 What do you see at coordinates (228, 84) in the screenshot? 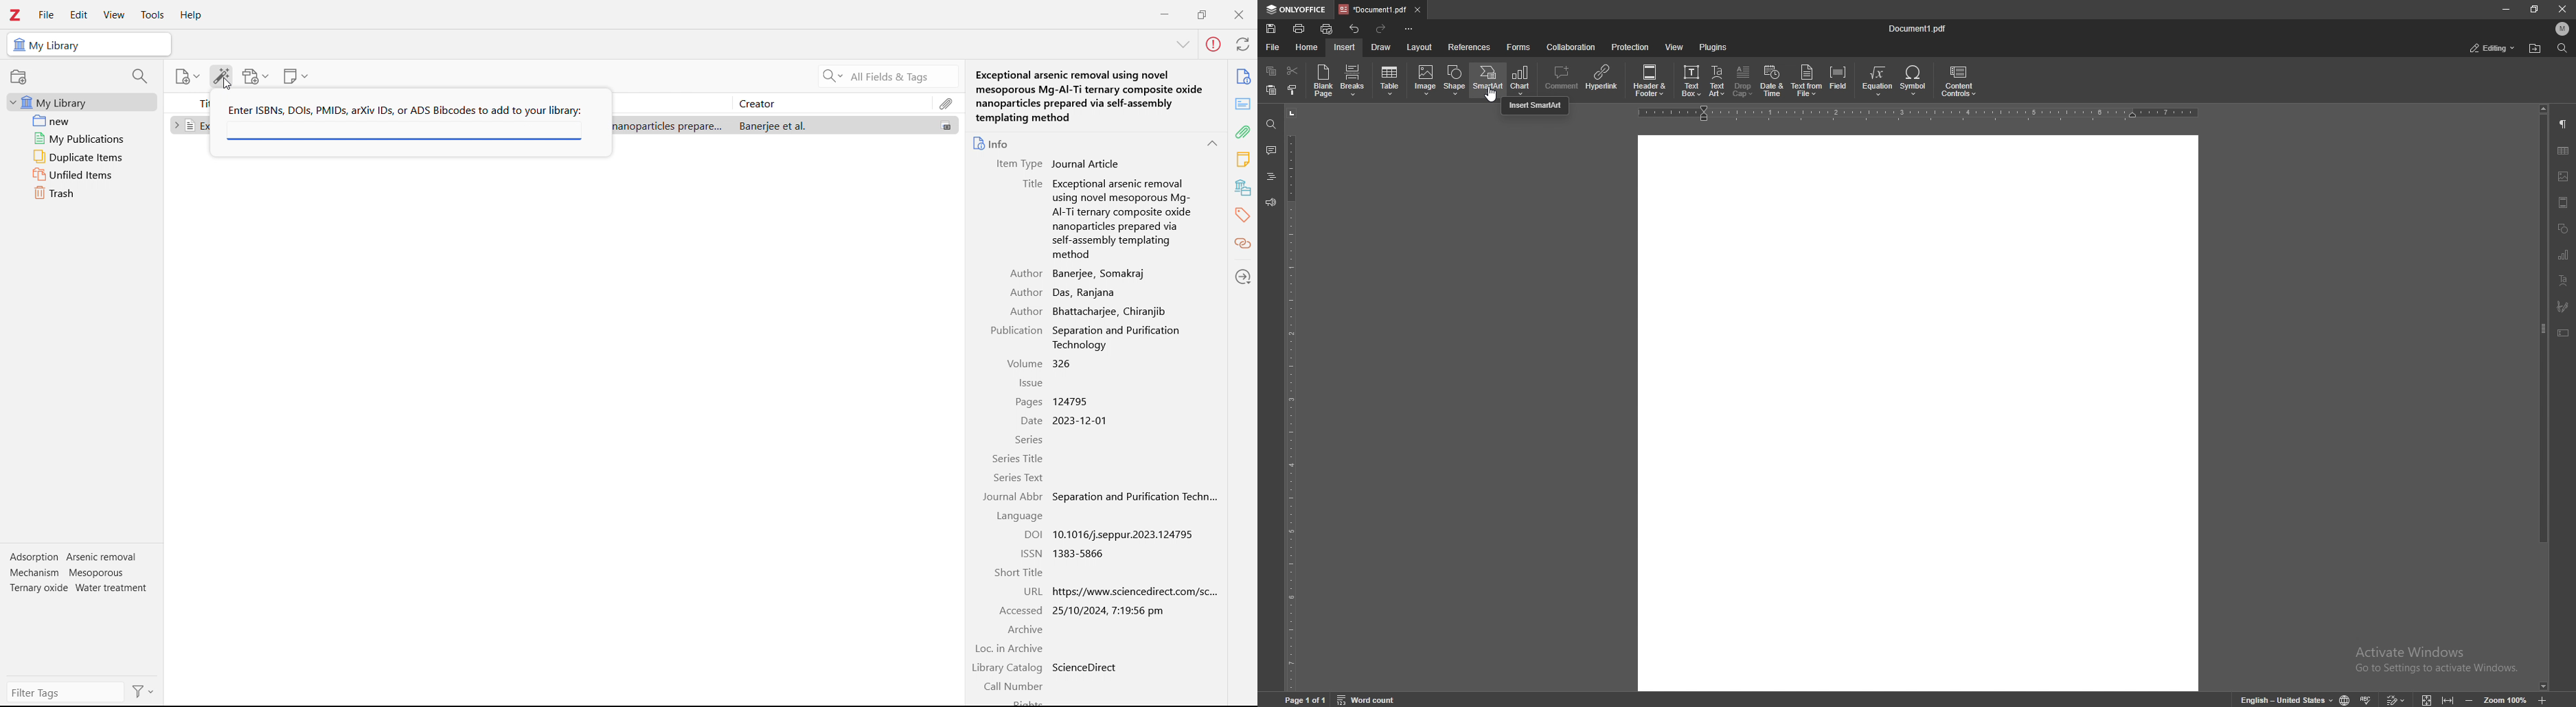
I see `cursor` at bounding box center [228, 84].